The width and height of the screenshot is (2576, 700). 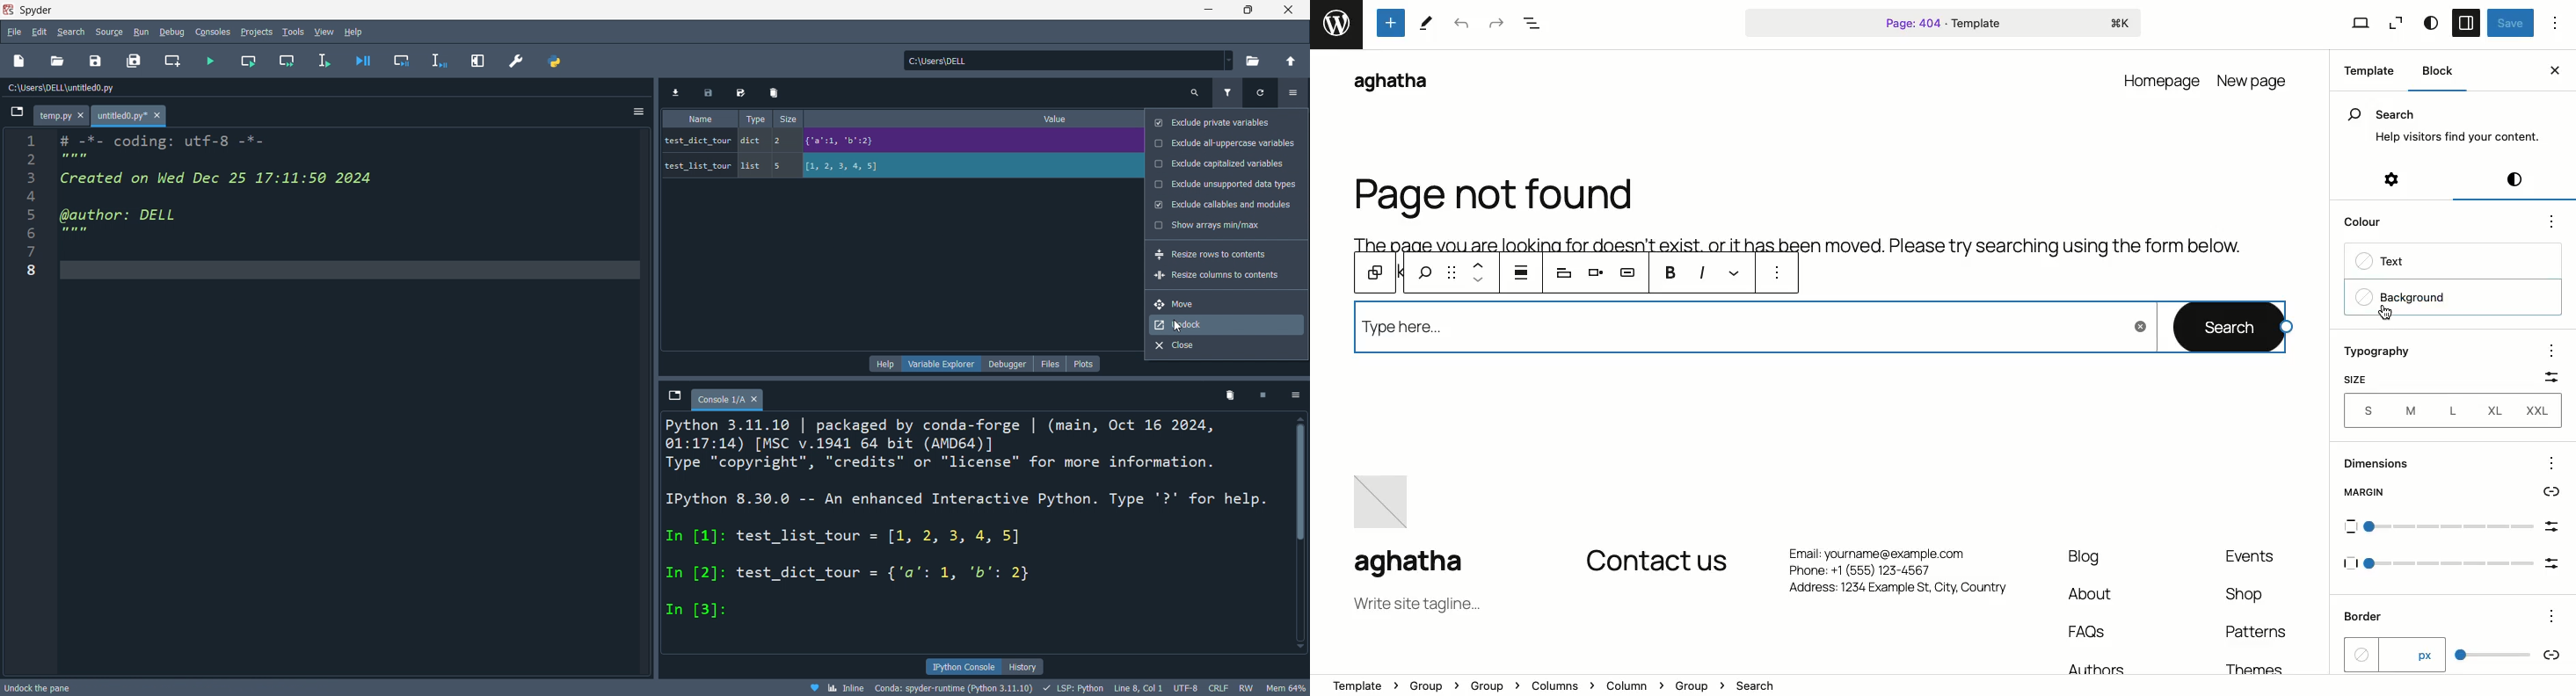 What do you see at coordinates (1295, 394) in the screenshot?
I see `options` at bounding box center [1295, 394].